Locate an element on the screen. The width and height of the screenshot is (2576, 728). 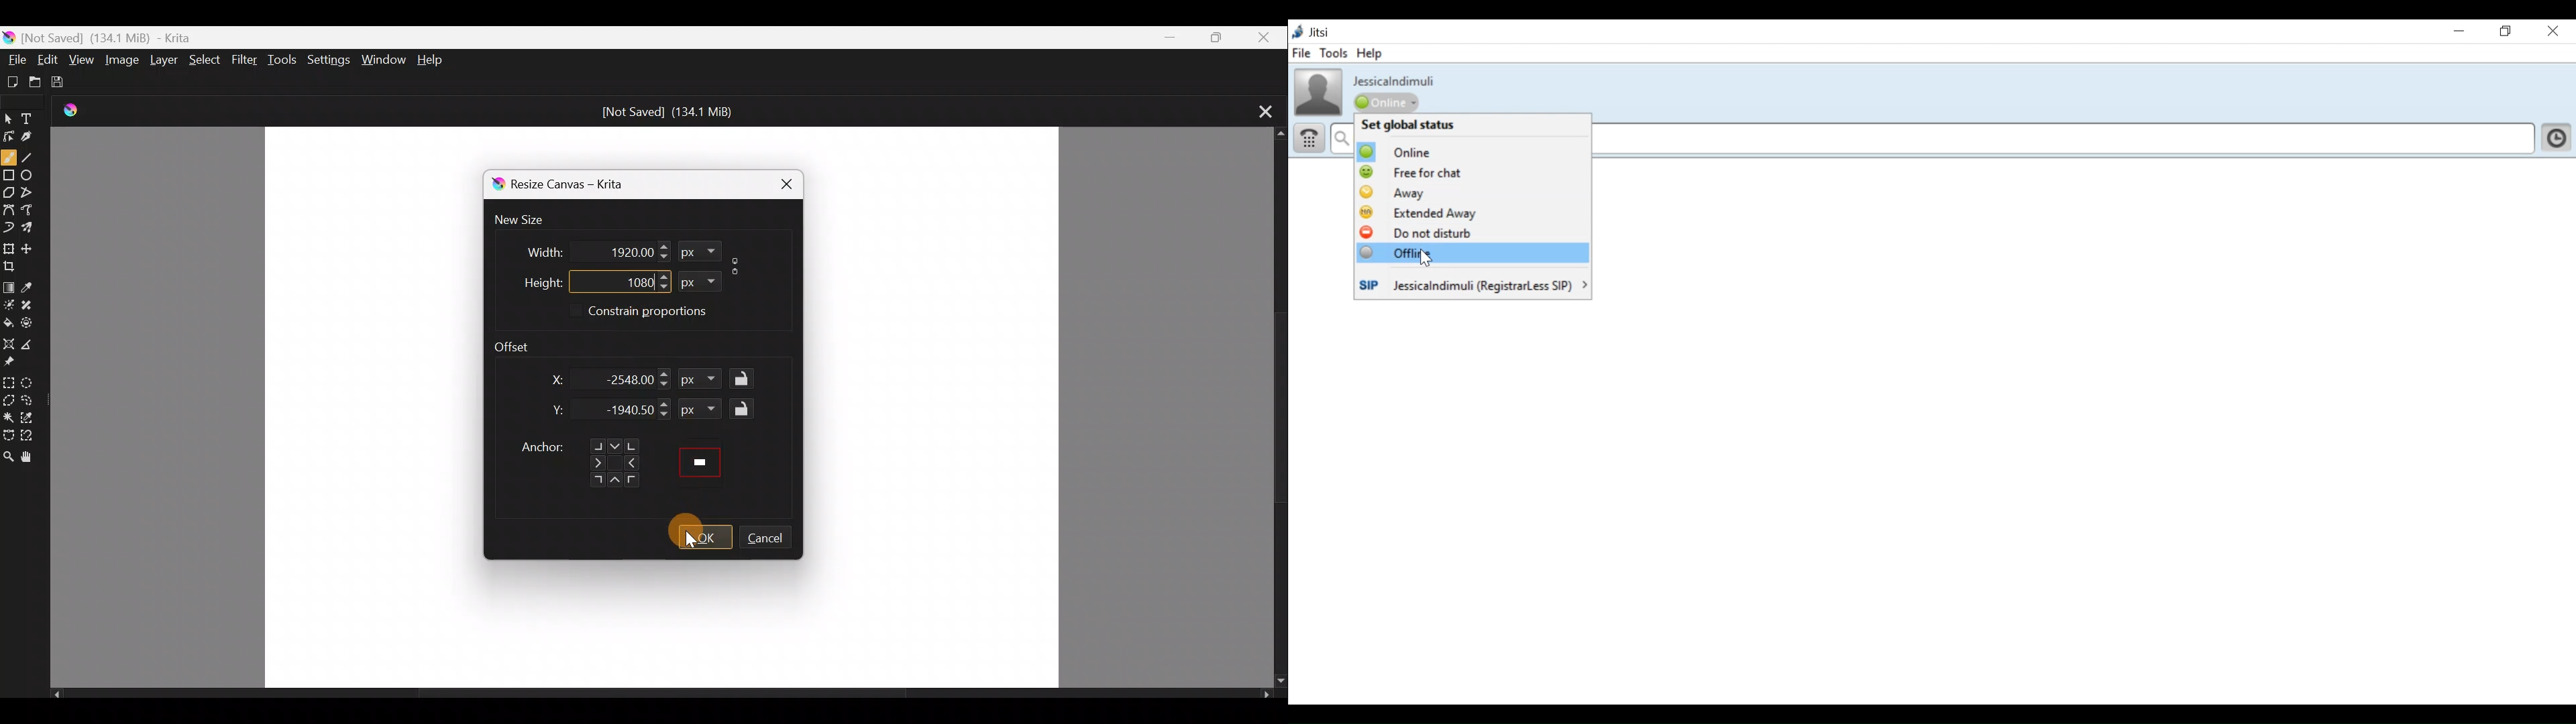
Smart patch tool is located at coordinates (32, 303).